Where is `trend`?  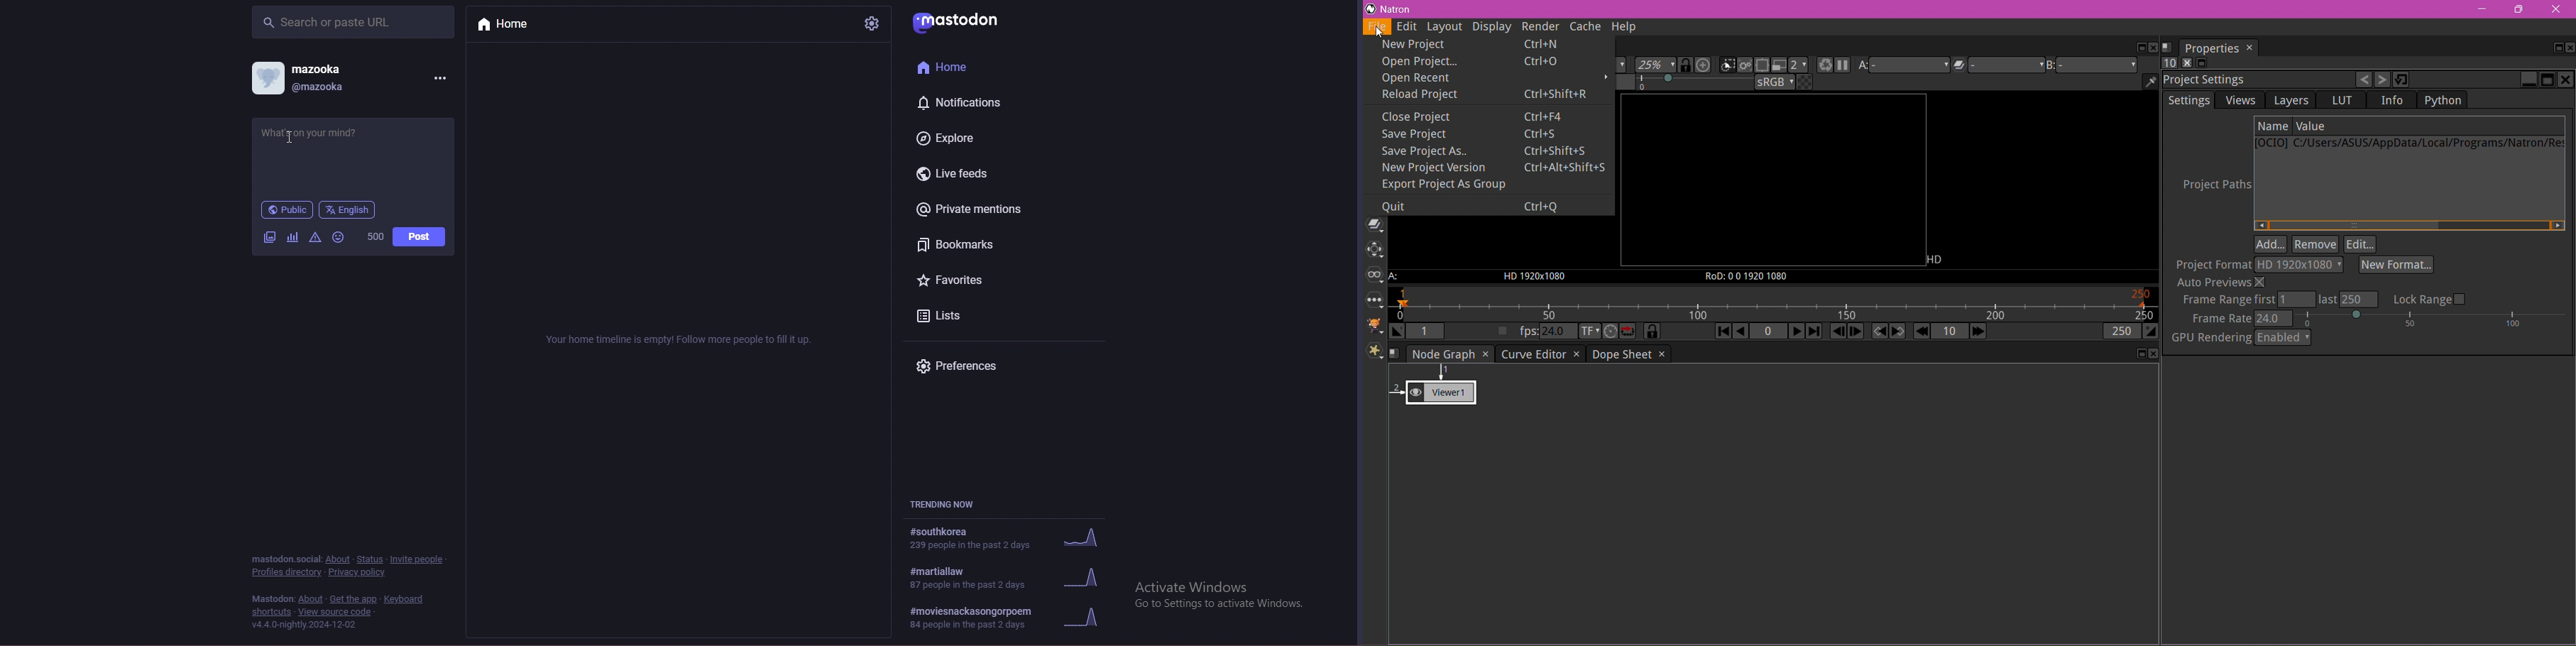
trend is located at coordinates (1016, 618).